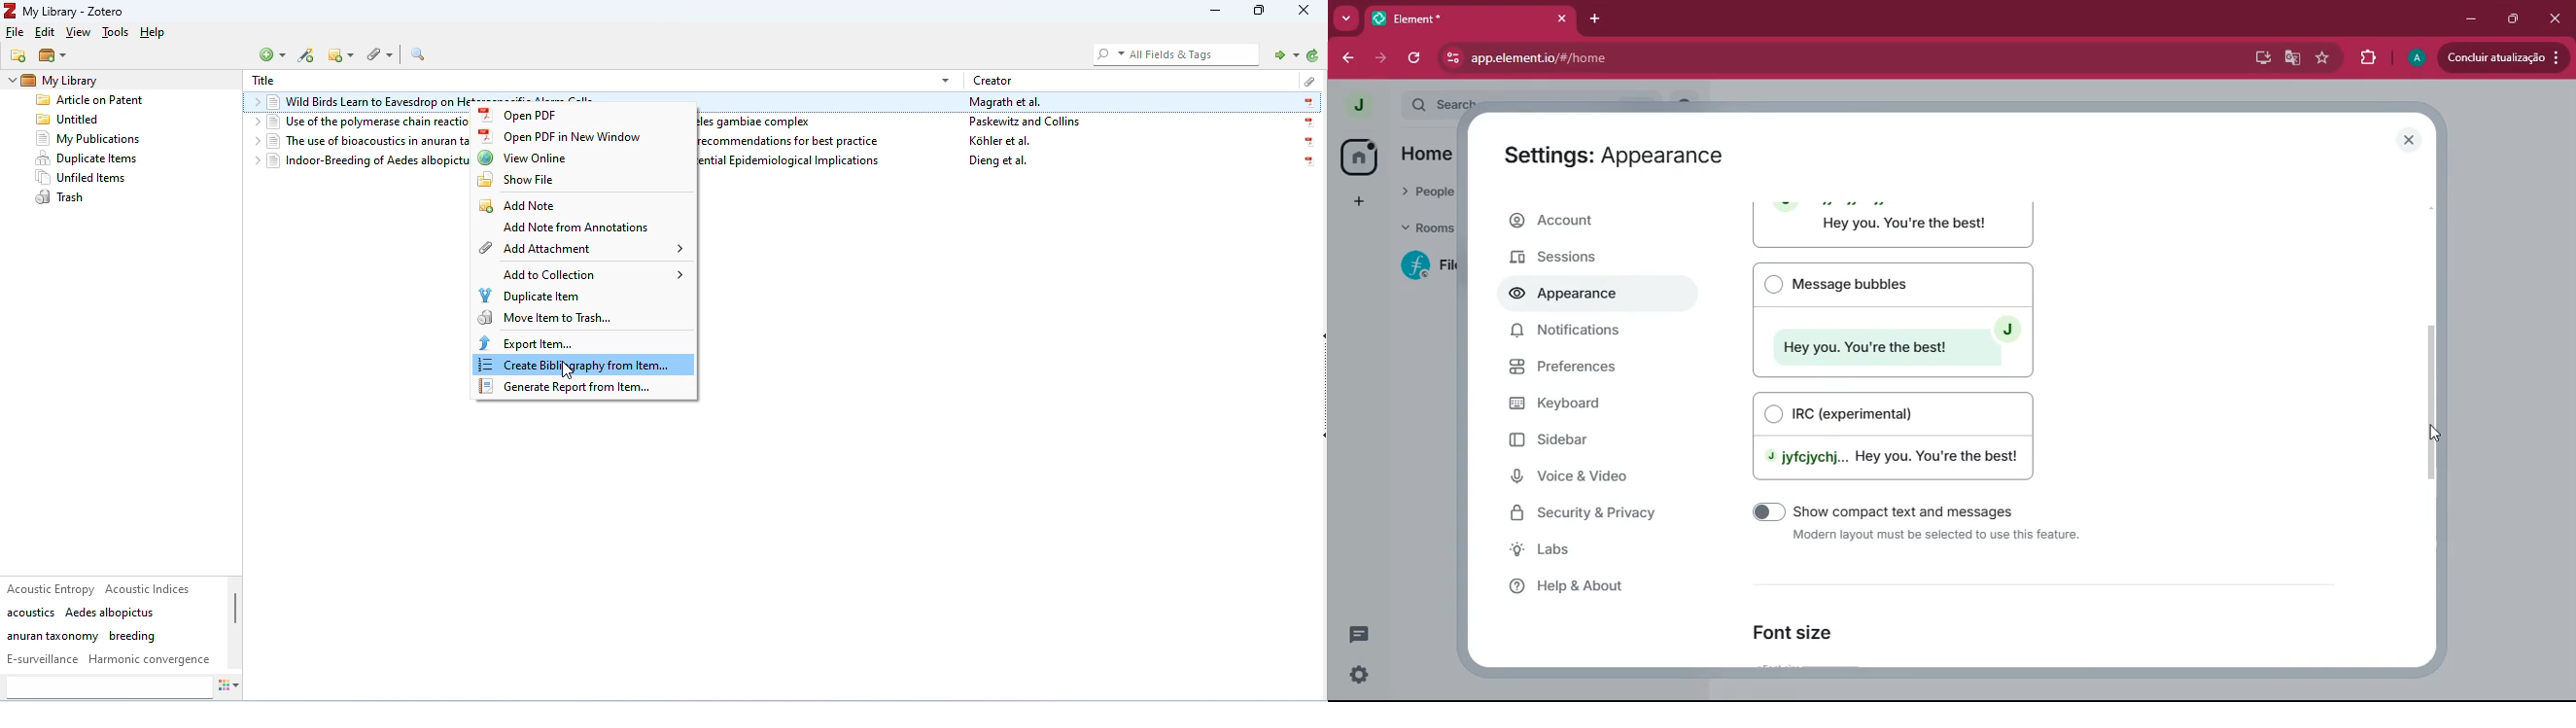 This screenshot has width=2576, height=728. Describe the element at coordinates (572, 388) in the screenshot. I see `generate report from item` at that location.